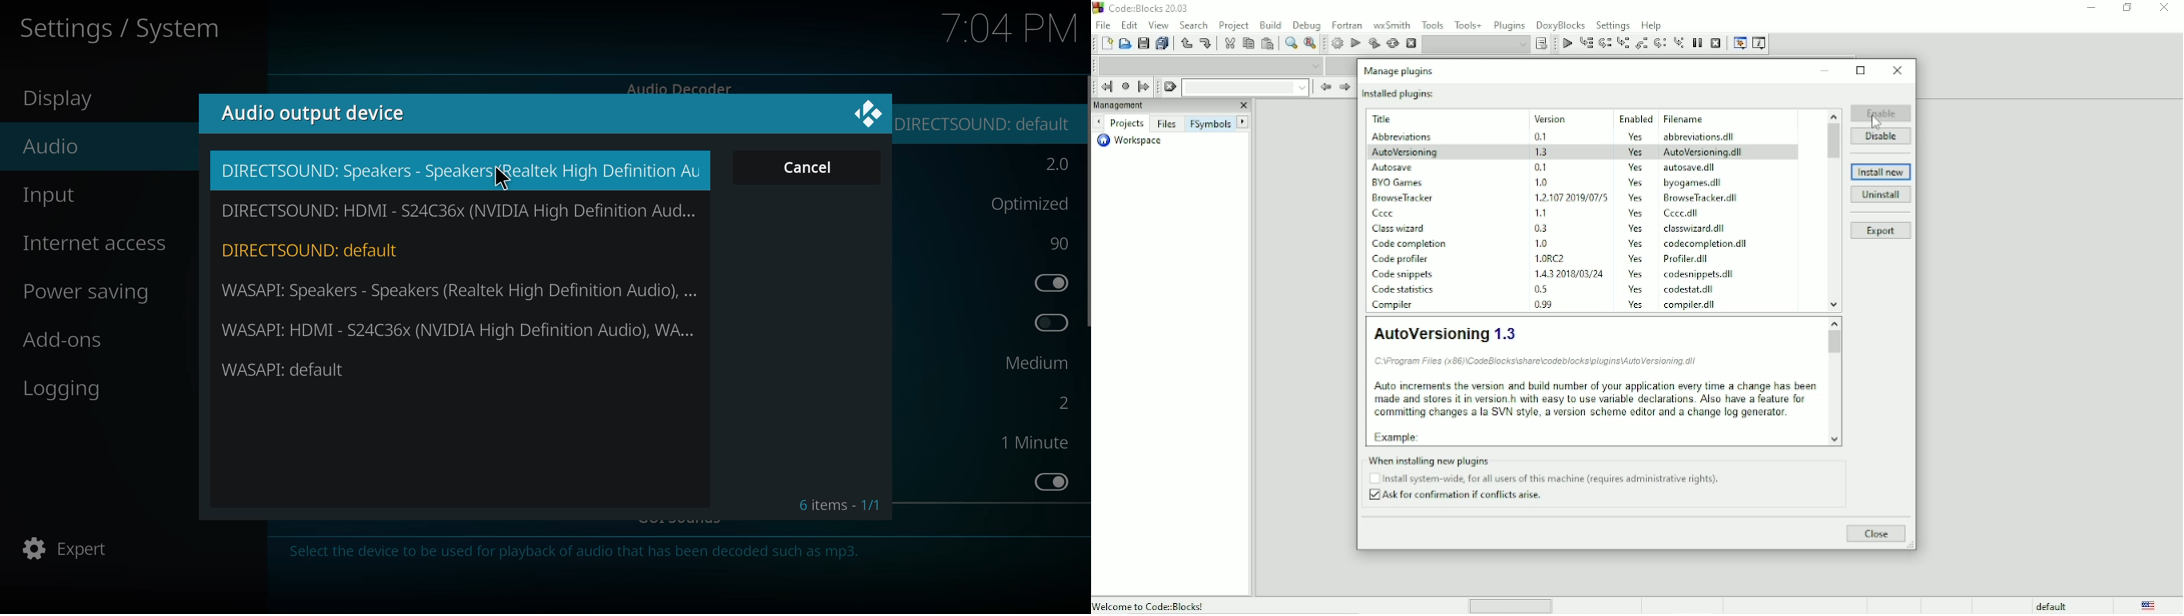 This screenshot has width=2184, height=616. Describe the element at coordinates (1245, 87) in the screenshot. I see `Drop down` at that location.